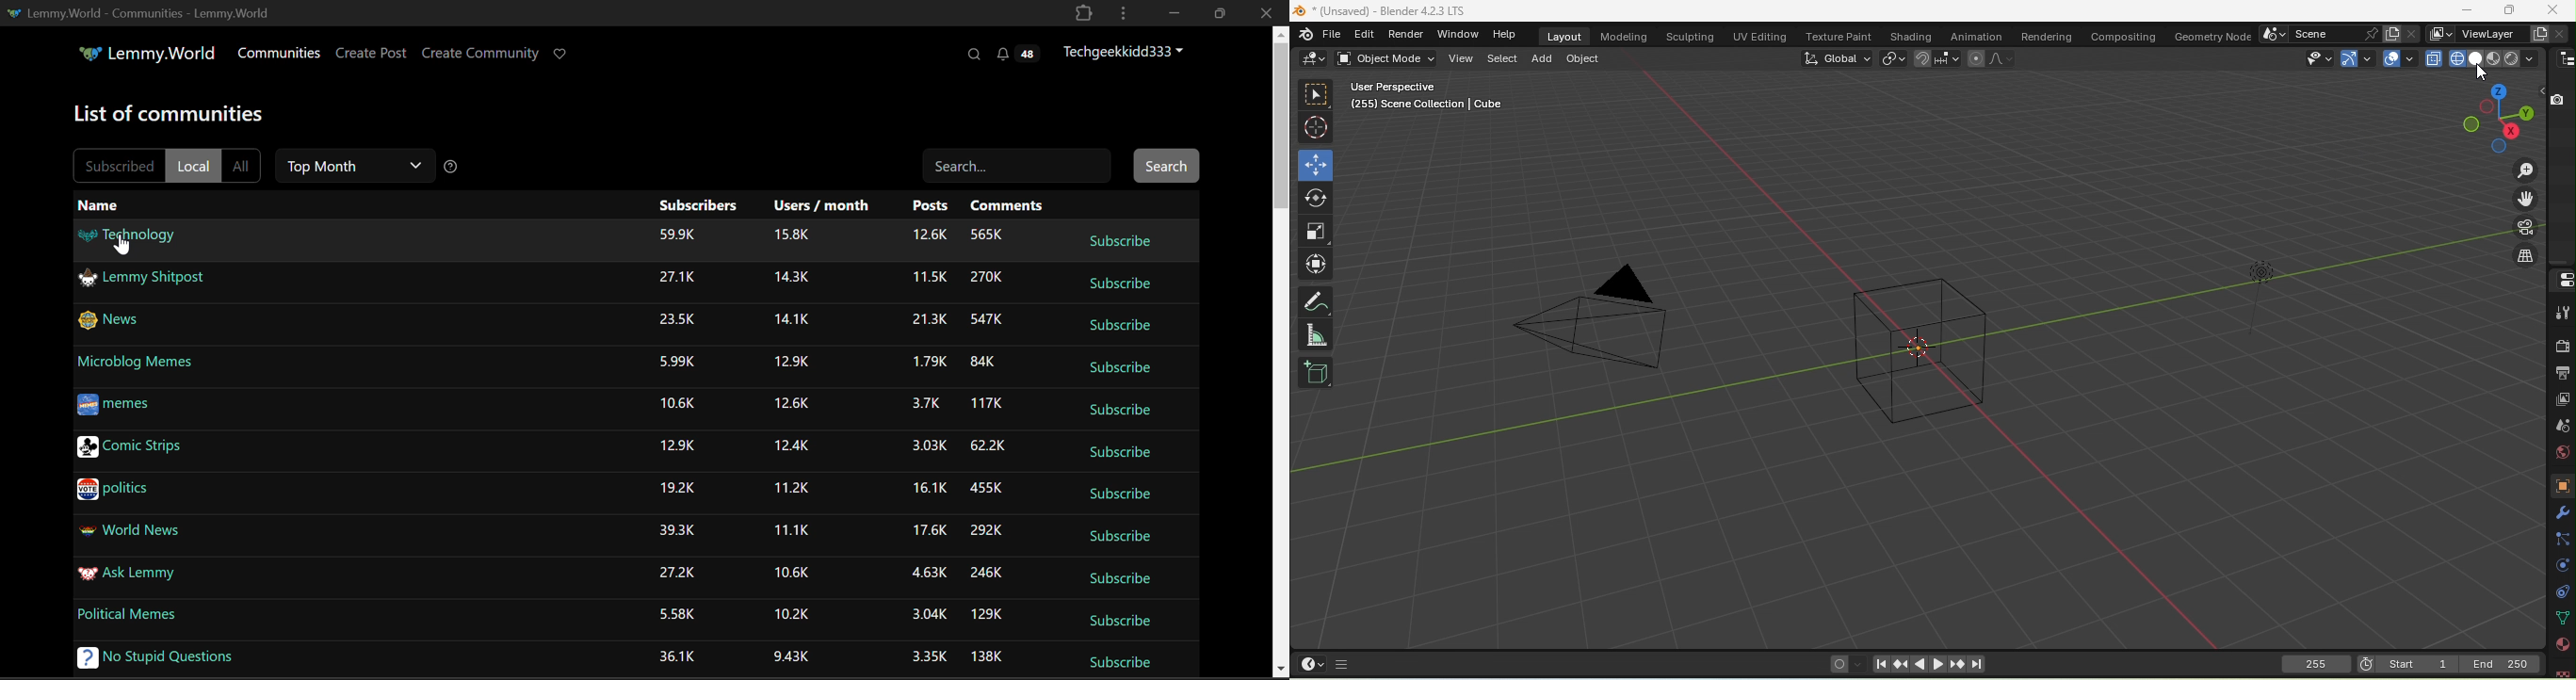 The width and height of the screenshot is (2576, 700). I want to click on Amount, so click(988, 234).